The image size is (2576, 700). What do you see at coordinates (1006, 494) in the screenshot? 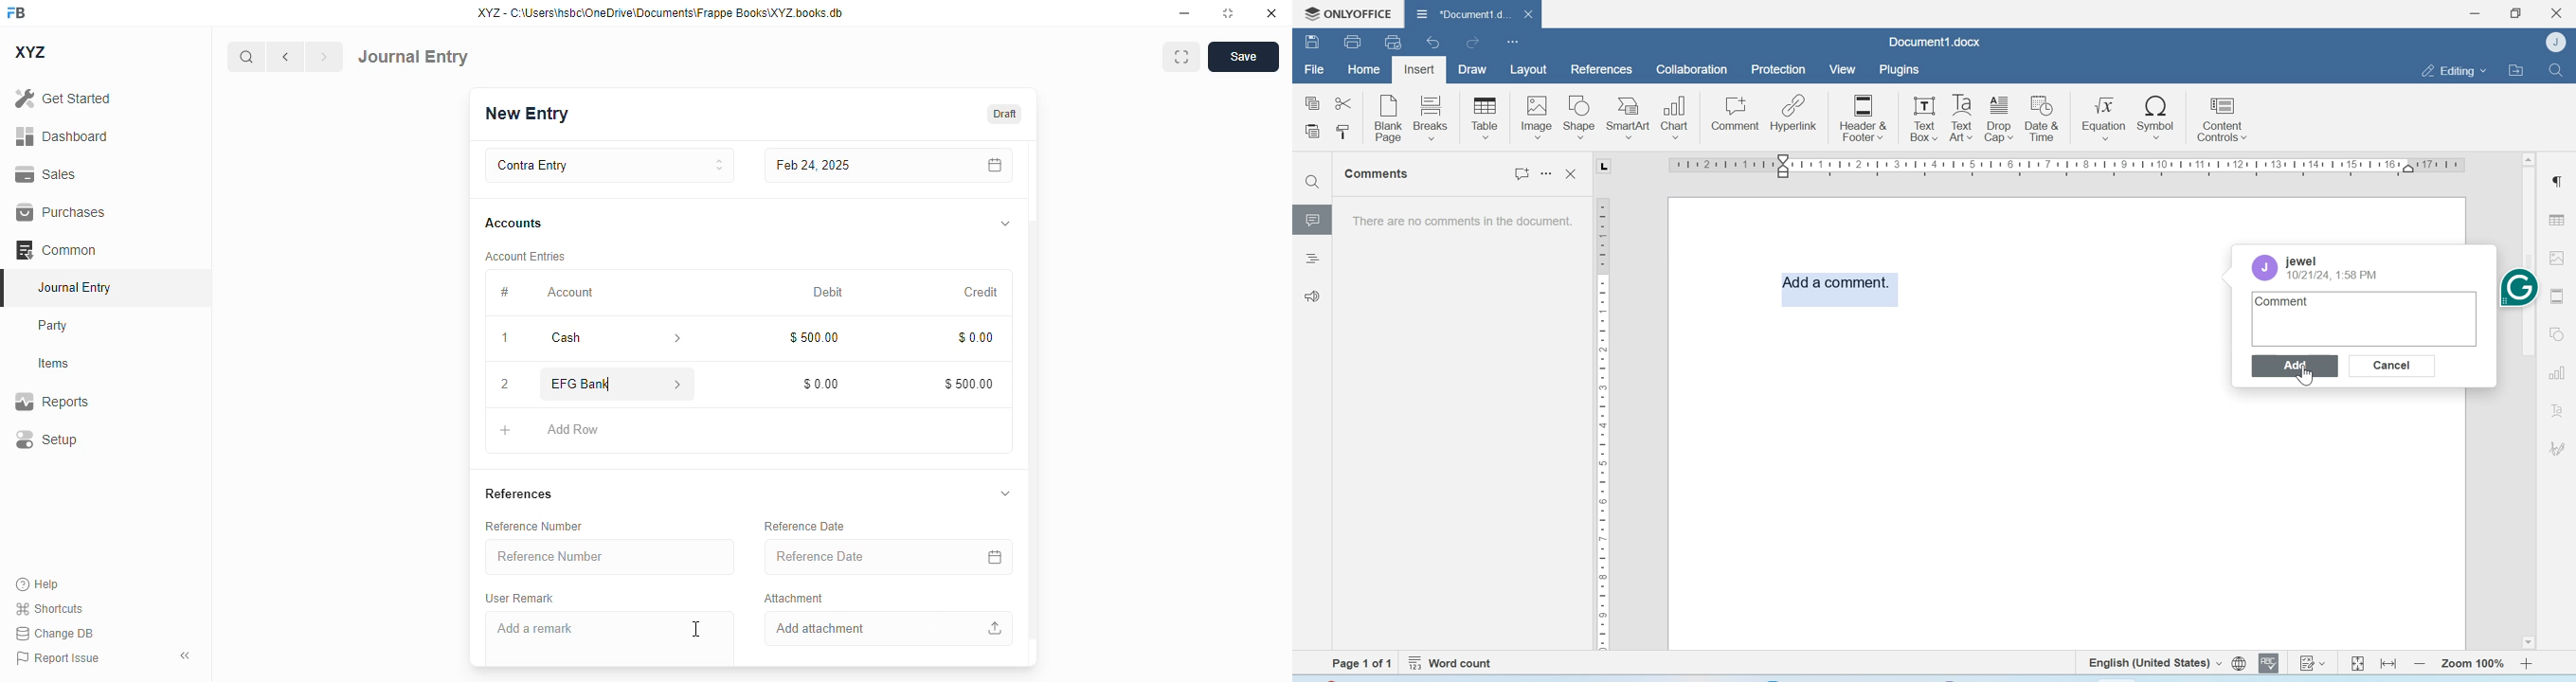
I see `toggle expand/collapse` at bounding box center [1006, 494].